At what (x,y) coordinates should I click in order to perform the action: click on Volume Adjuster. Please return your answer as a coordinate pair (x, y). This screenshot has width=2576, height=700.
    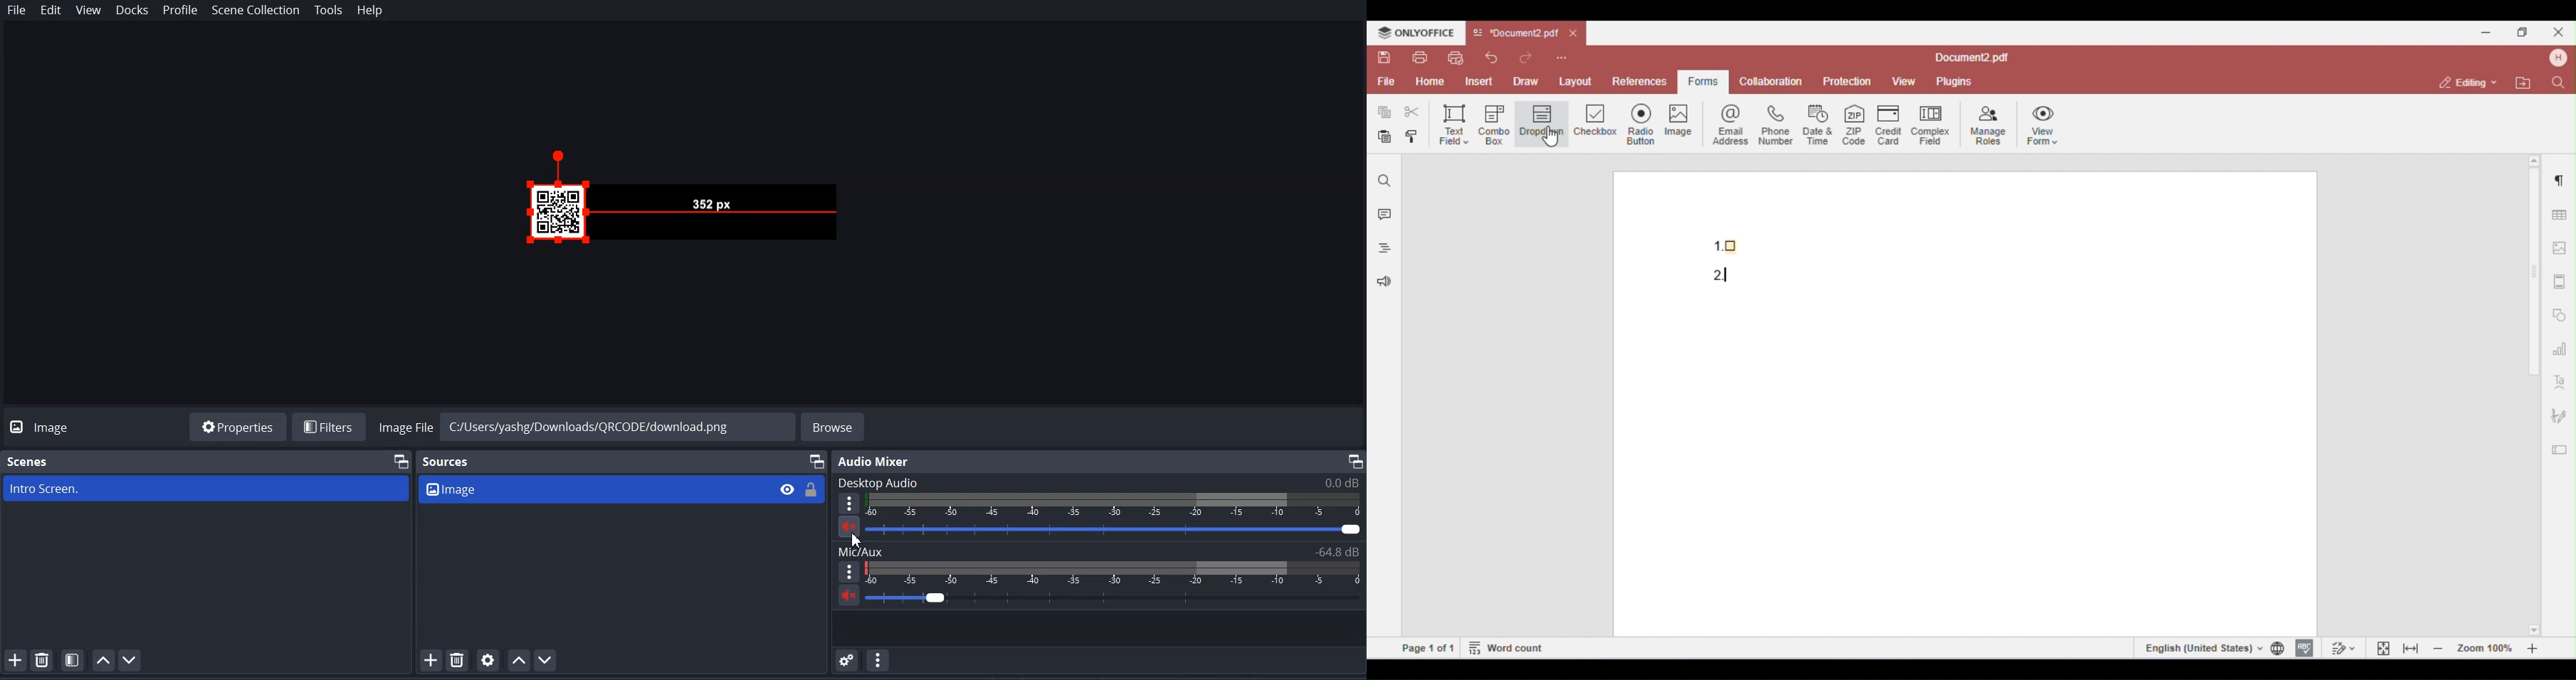
    Looking at the image, I should click on (1115, 531).